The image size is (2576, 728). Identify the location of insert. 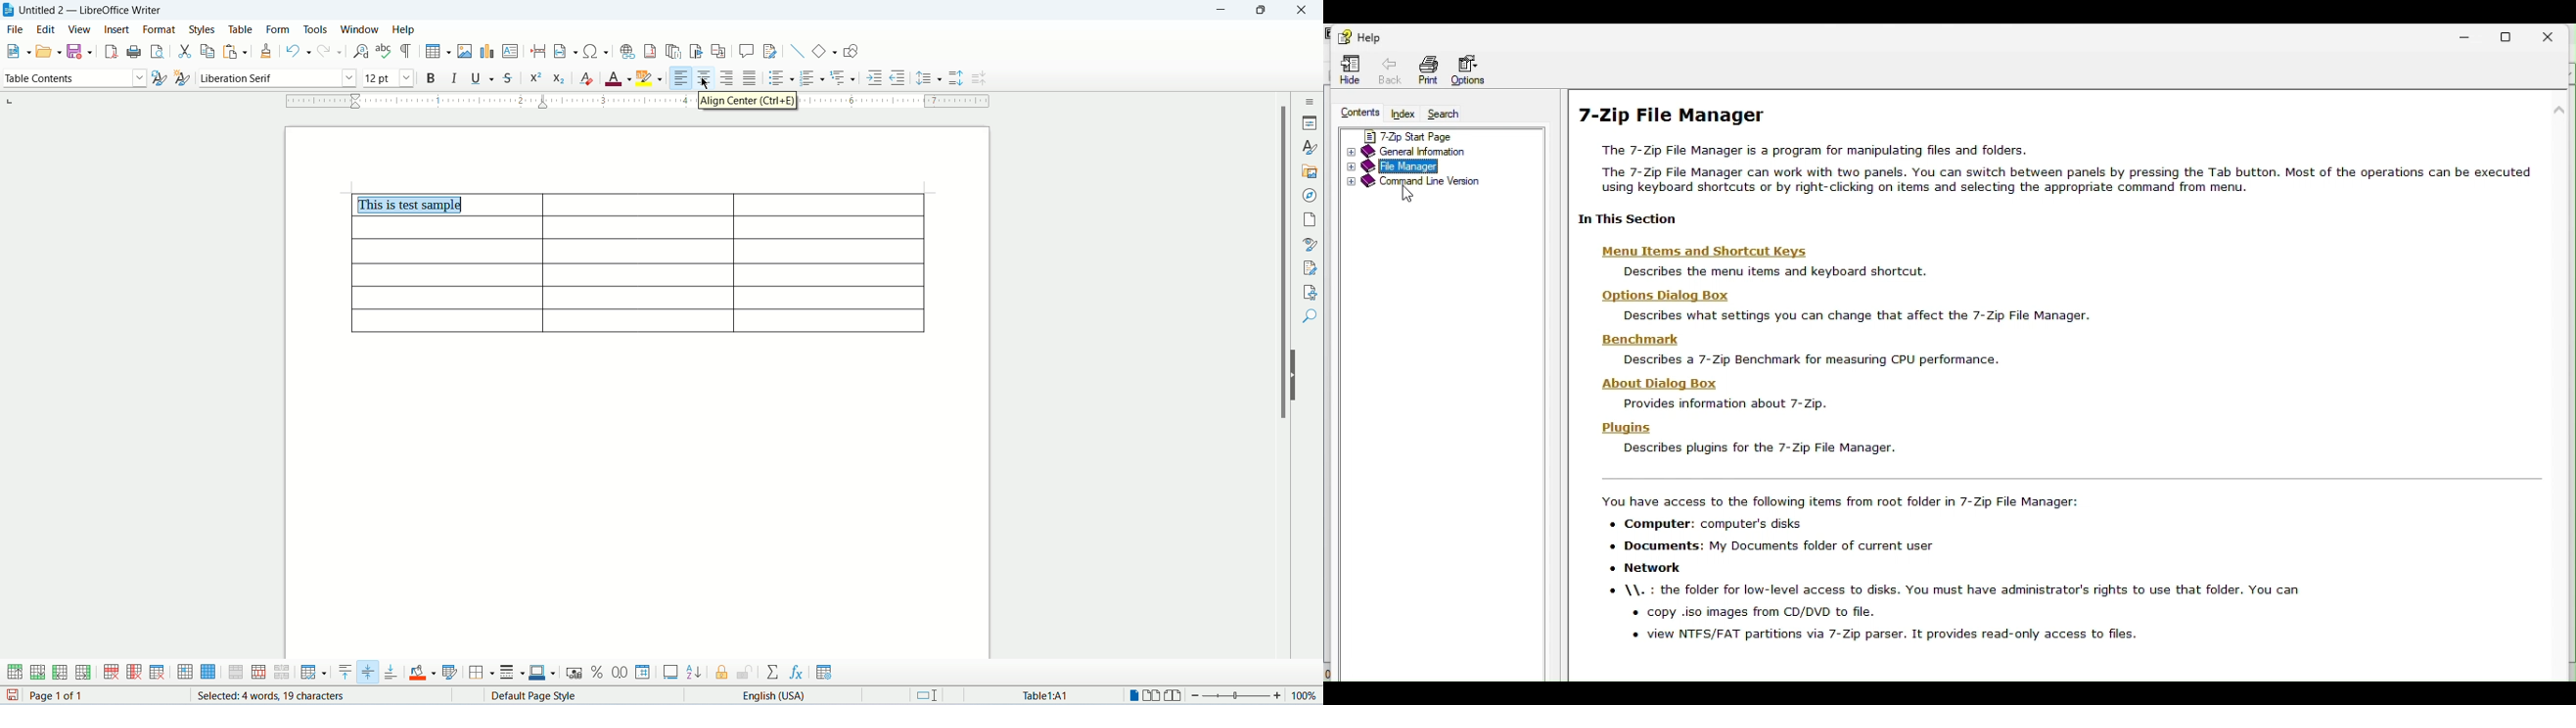
(117, 30).